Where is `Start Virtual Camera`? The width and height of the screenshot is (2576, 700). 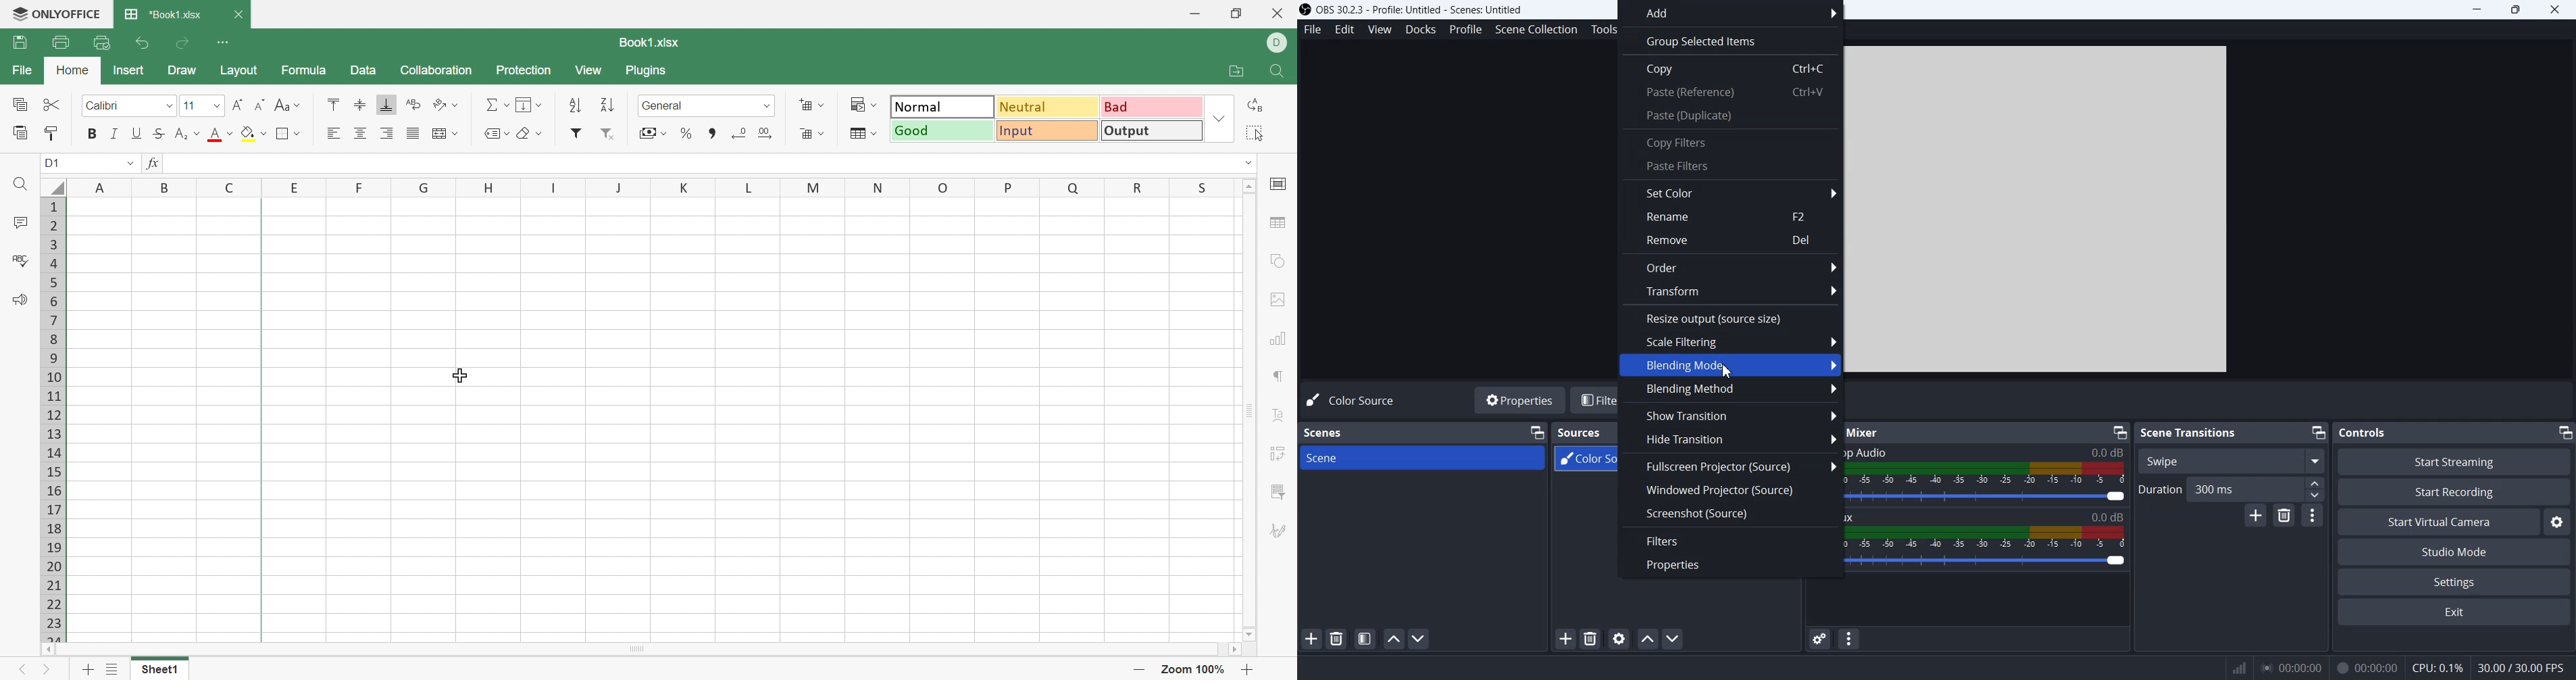 Start Virtual Camera is located at coordinates (2439, 521).